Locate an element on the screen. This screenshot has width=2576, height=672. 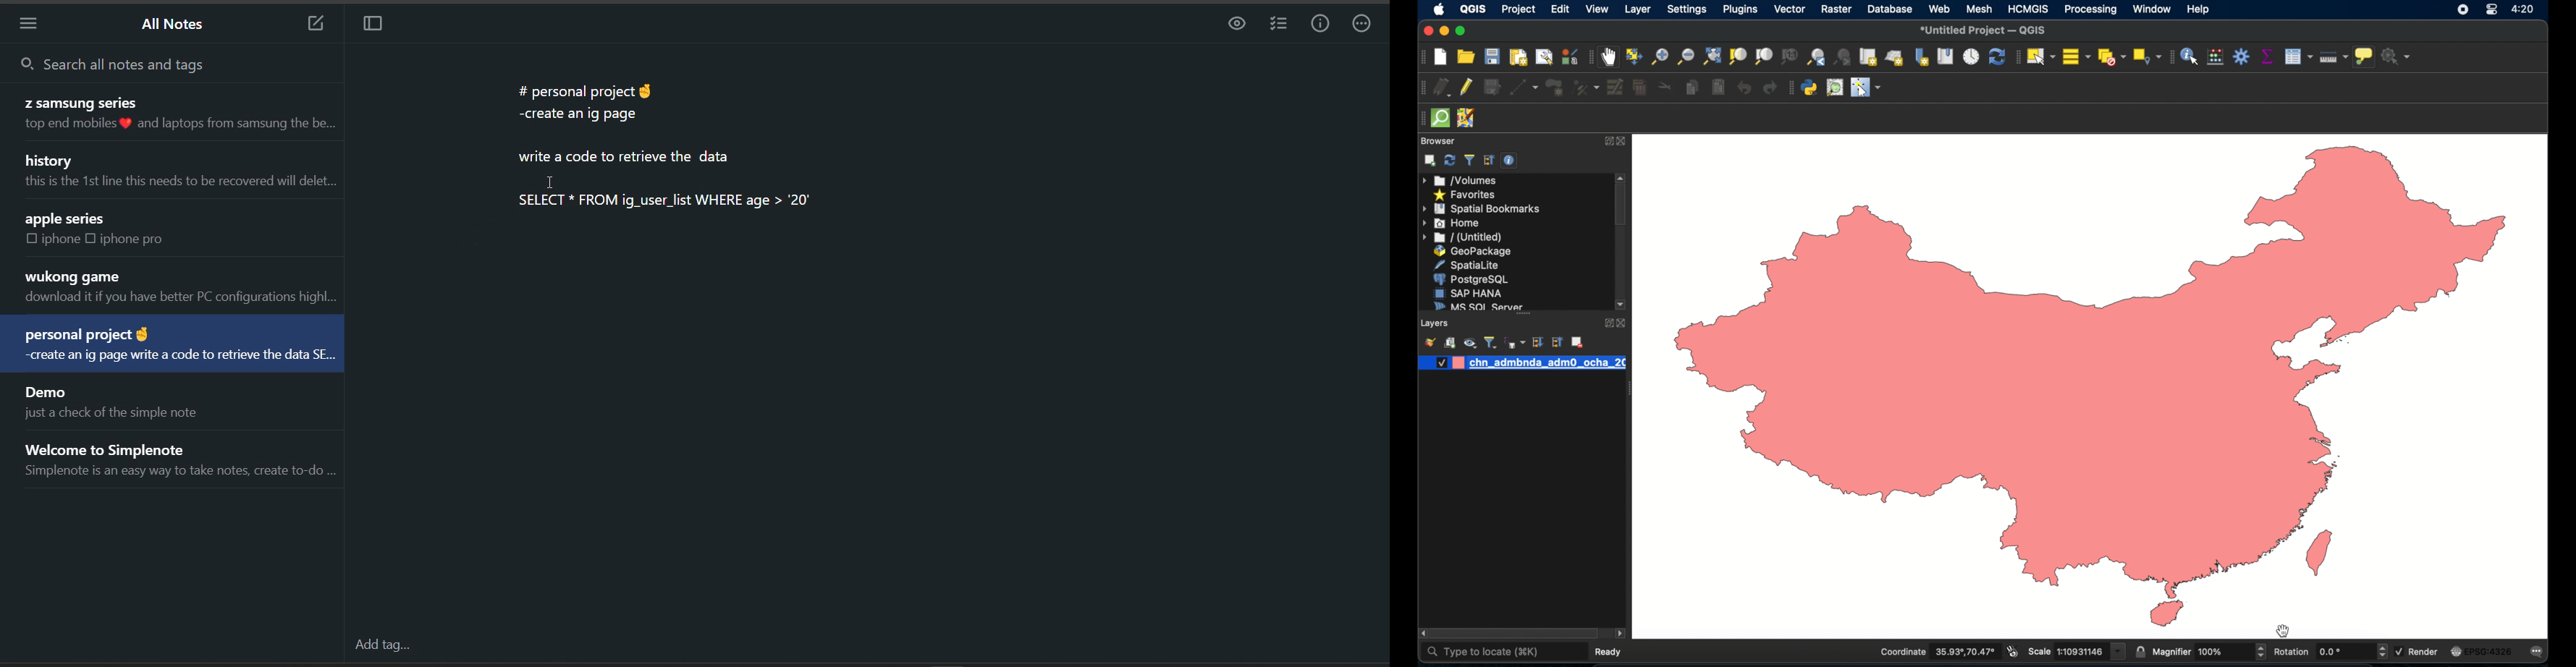
info is located at coordinates (1320, 24).